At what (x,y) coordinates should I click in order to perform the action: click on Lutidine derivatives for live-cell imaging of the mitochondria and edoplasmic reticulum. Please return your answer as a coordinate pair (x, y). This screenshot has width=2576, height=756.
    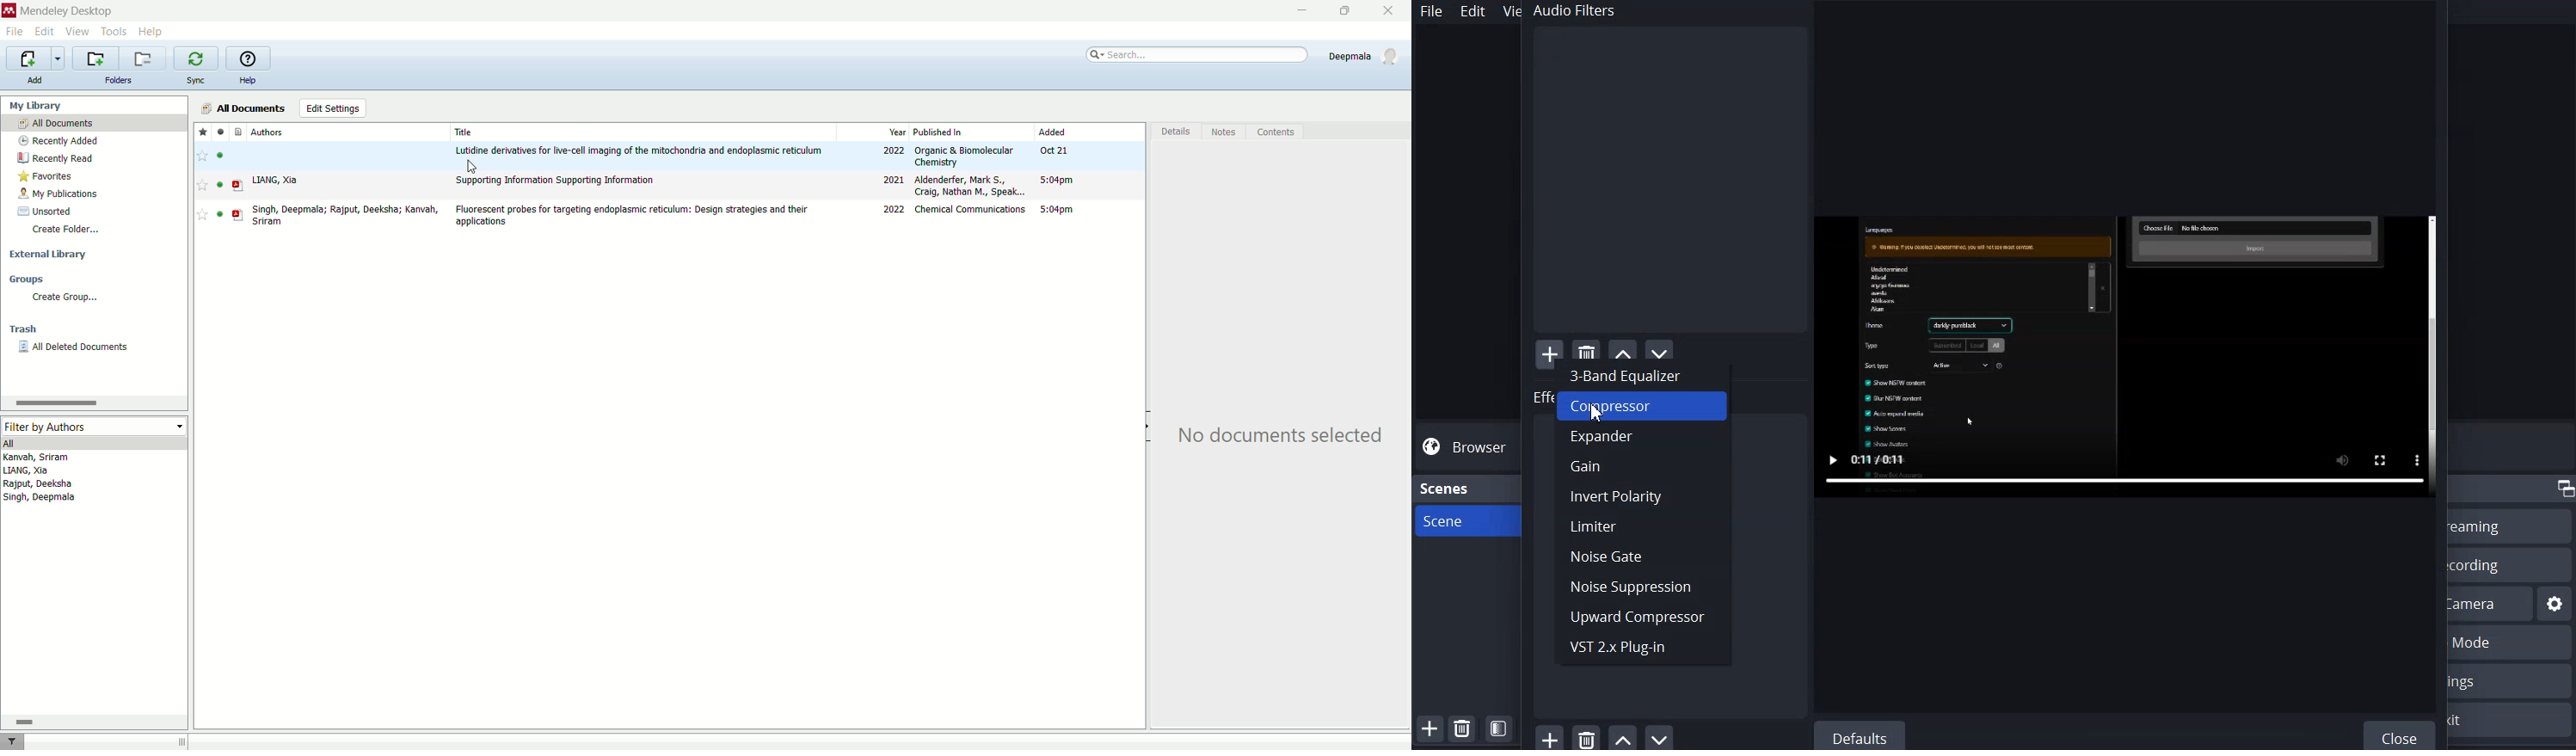
    Looking at the image, I should click on (641, 150).